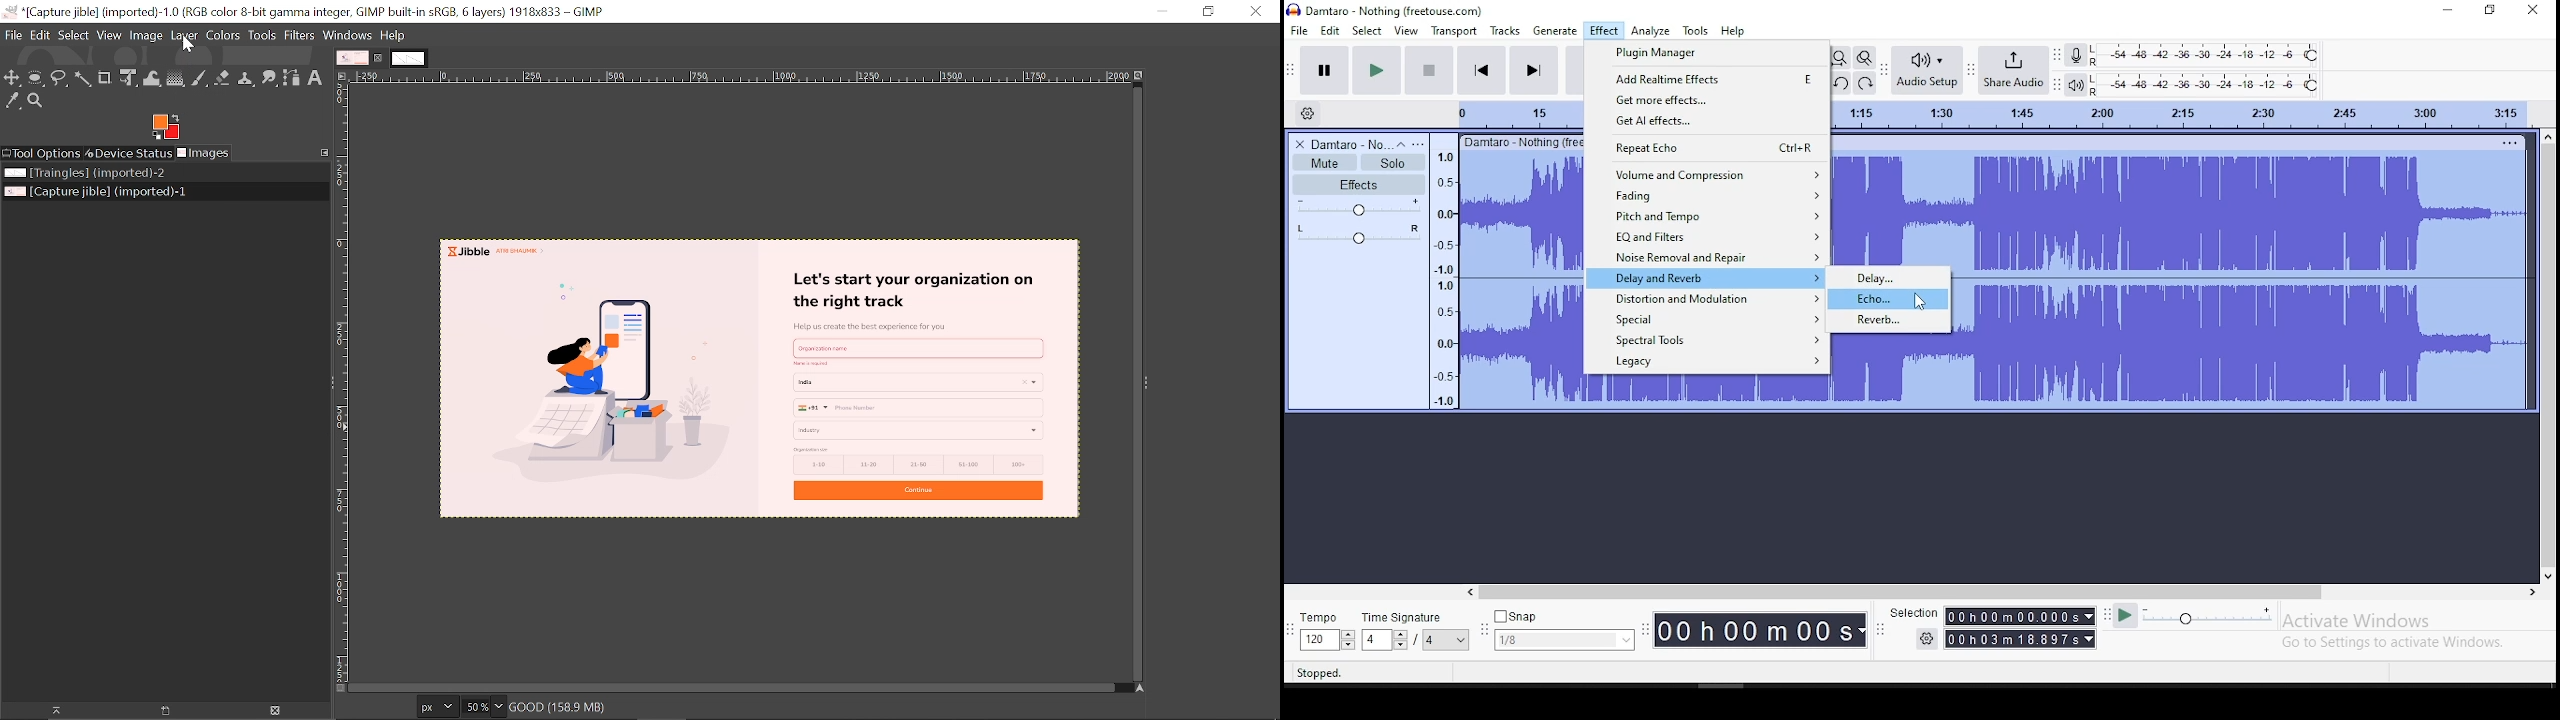  I want to click on zoom toggle, so click(1864, 58).